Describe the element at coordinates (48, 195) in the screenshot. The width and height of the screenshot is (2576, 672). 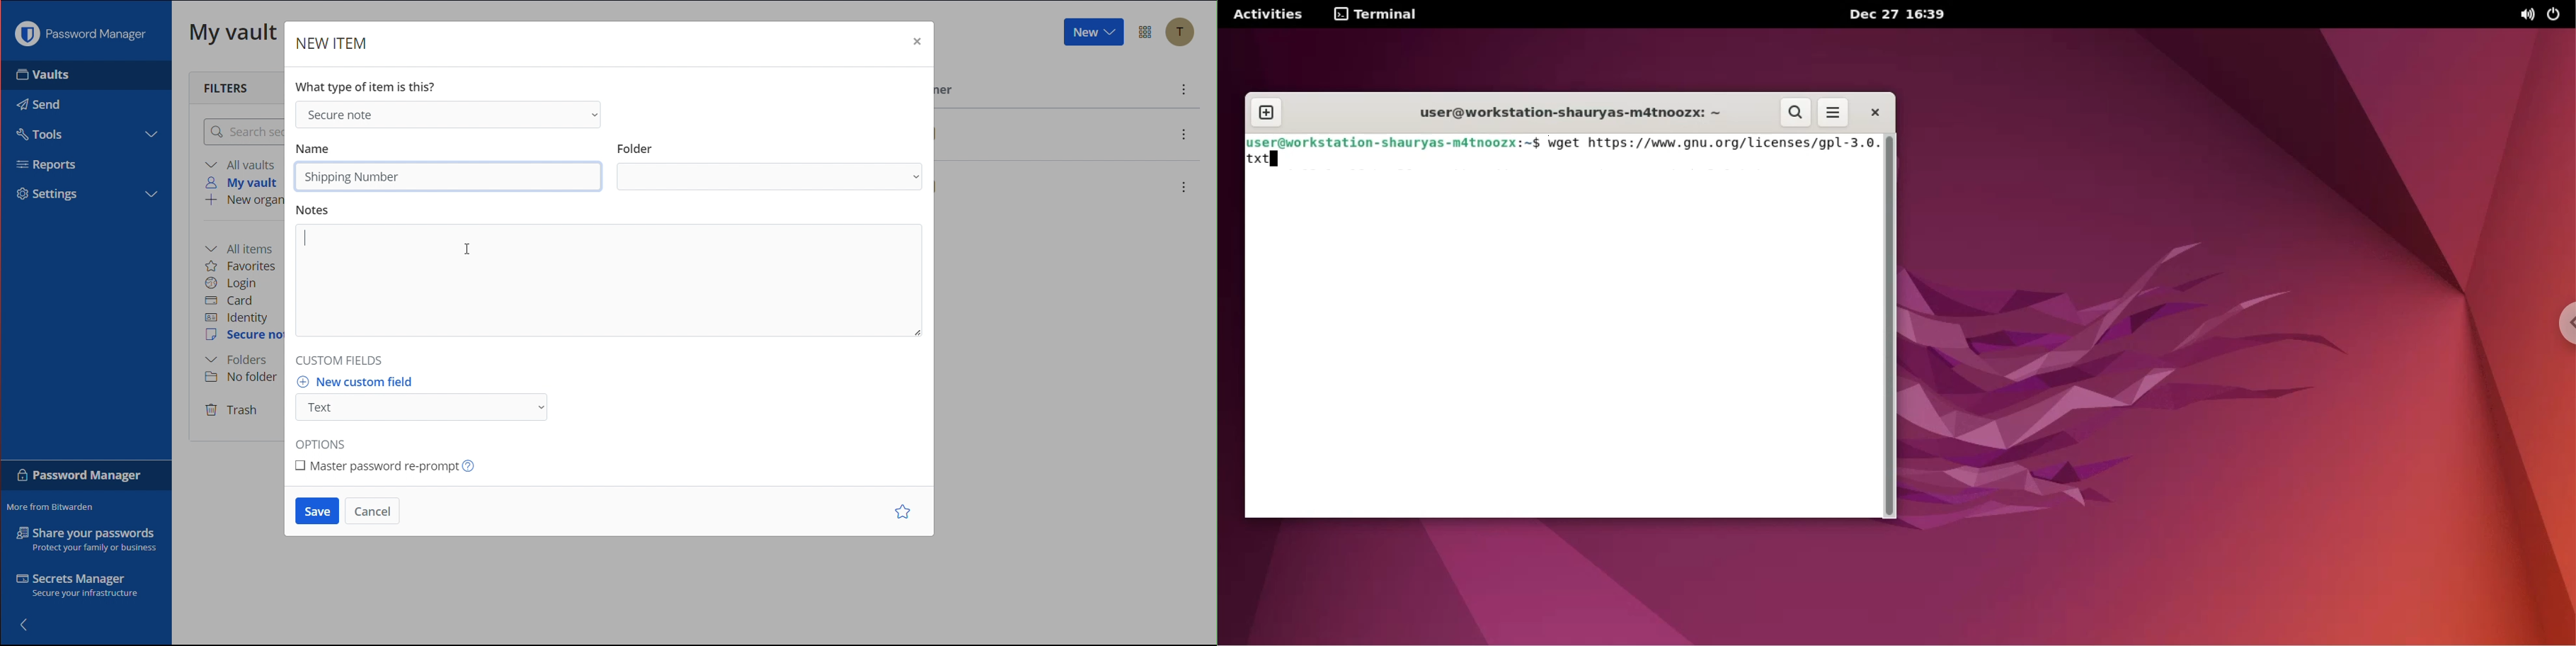
I see `Settings` at that location.